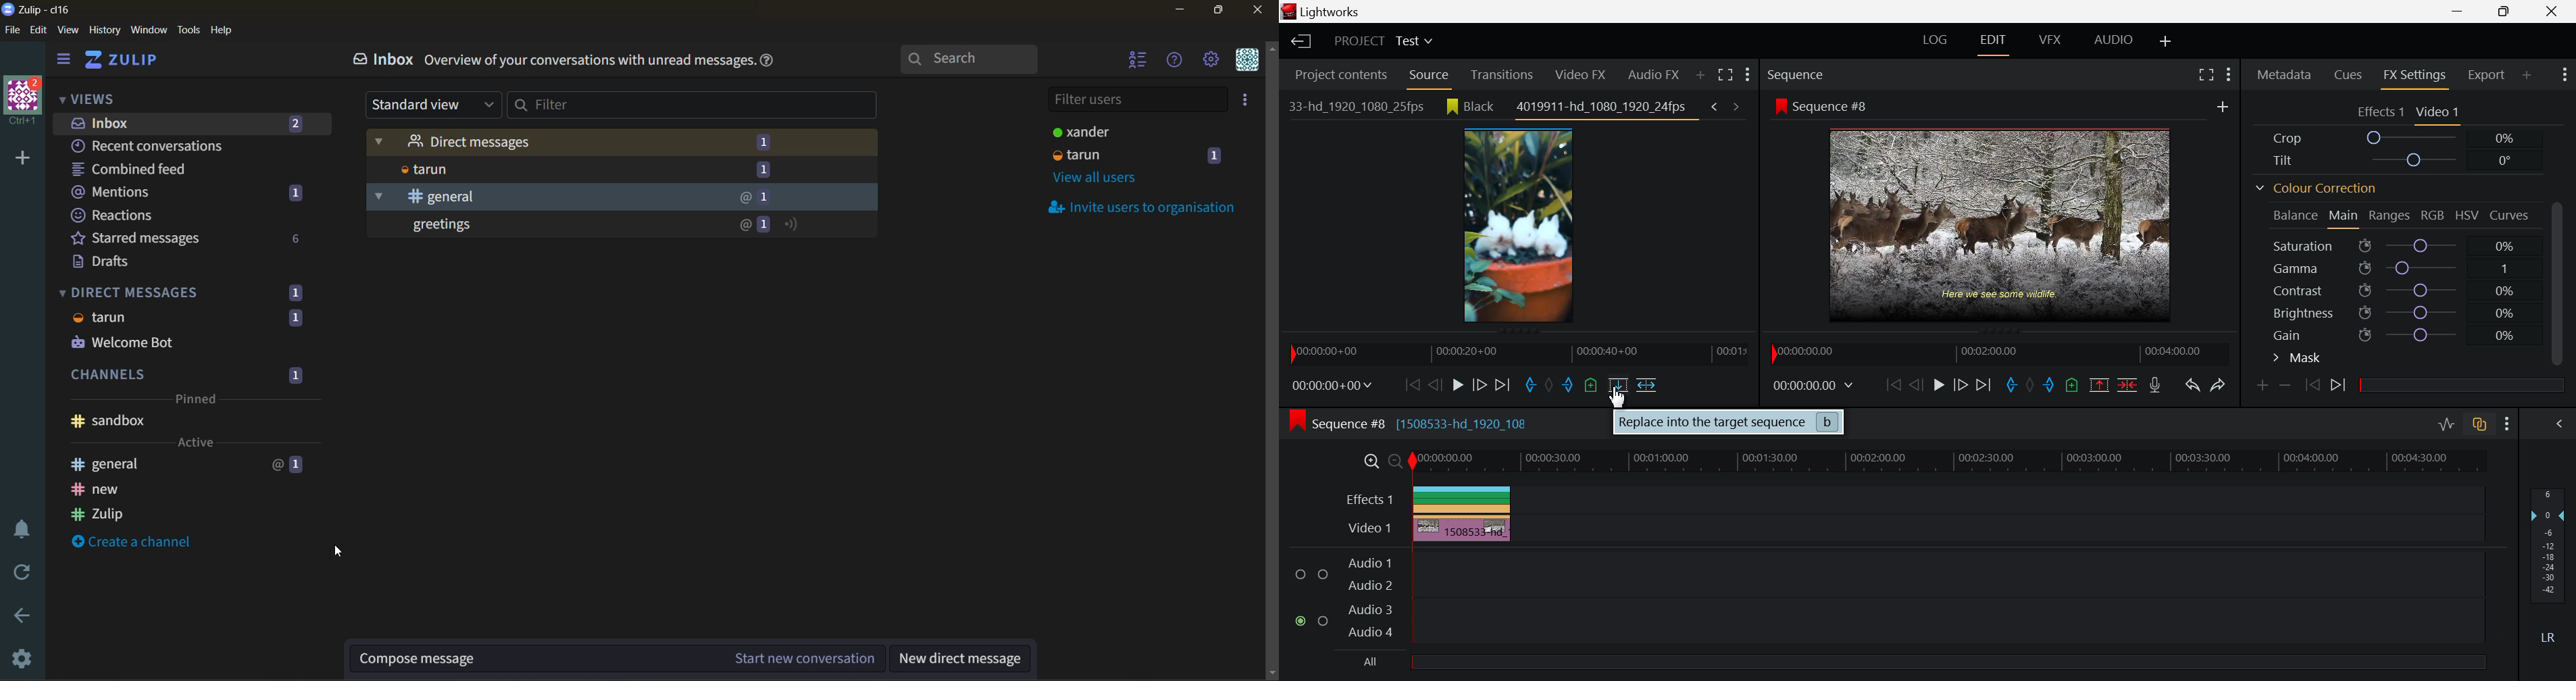  What do you see at coordinates (2512, 216) in the screenshot?
I see `Curves` at bounding box center [2512, 216].